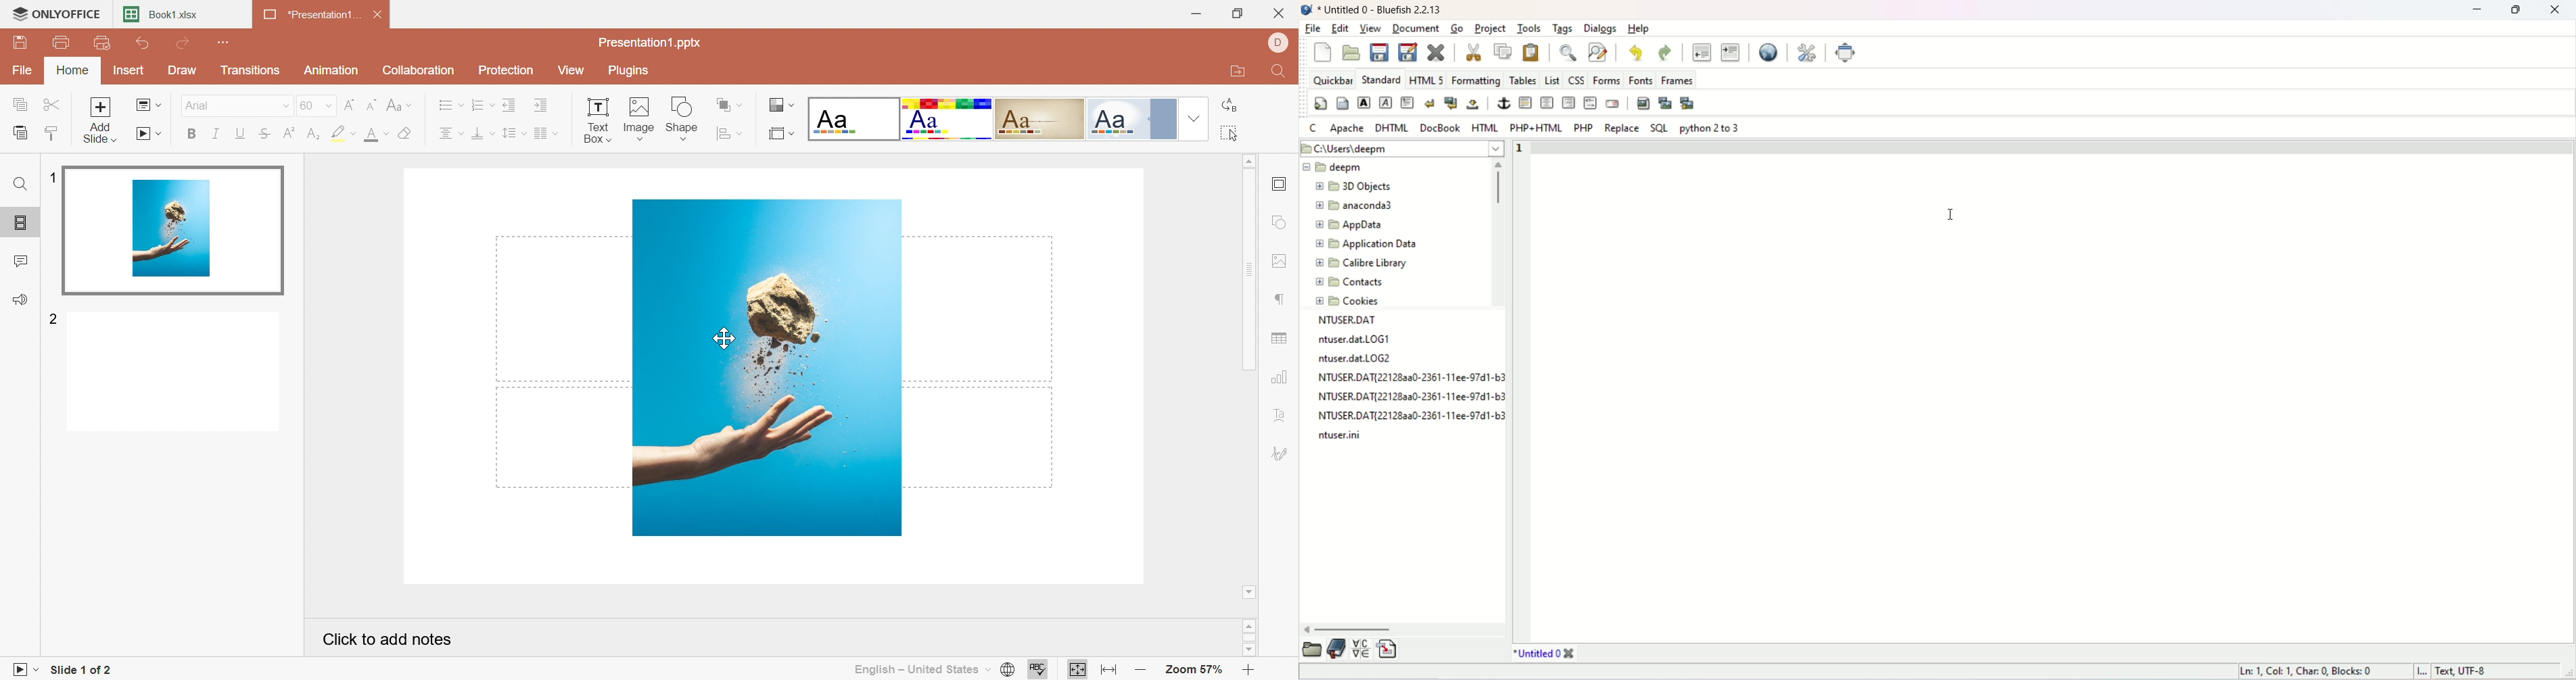 The height and width of the screenshot is (700, 2576). What do you see at coordinates (1281, 72) in the screenshot?
I see `Find` at bounding box center [1281, 72].